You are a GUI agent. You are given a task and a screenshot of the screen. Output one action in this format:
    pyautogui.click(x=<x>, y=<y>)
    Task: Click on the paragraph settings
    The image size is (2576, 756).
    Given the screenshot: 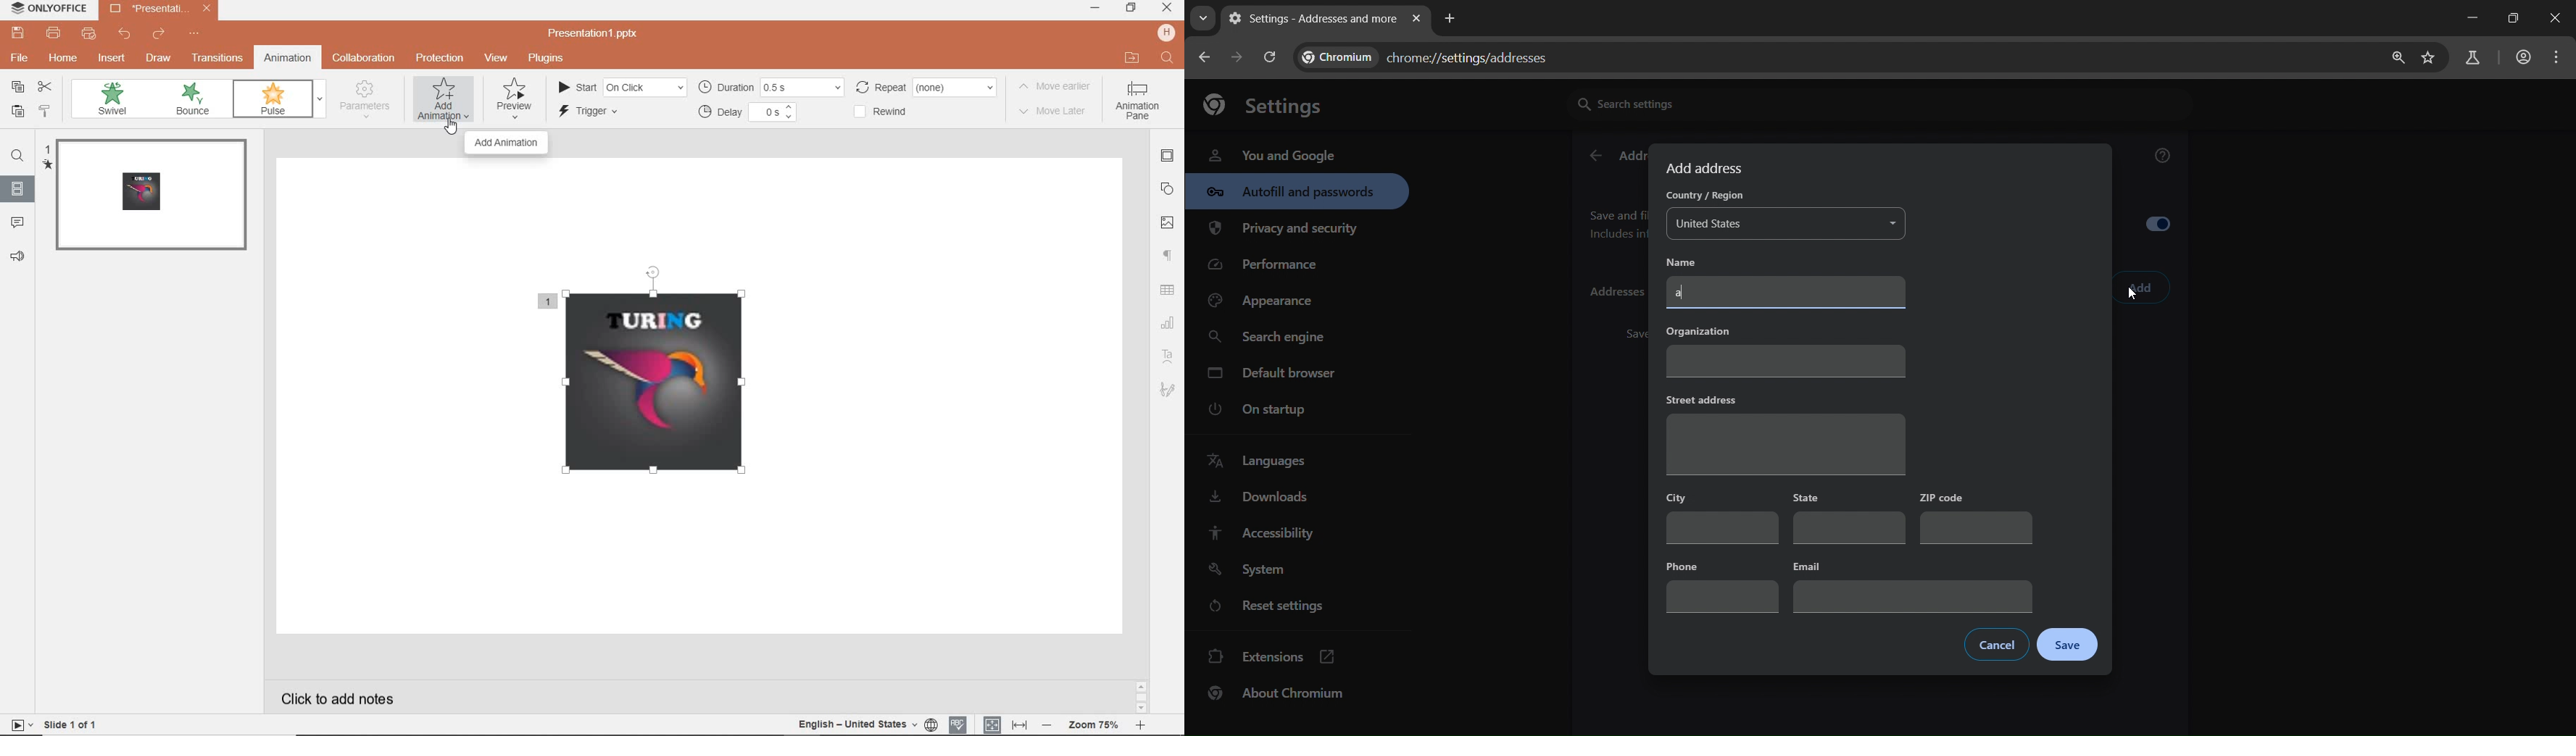 What is the action you would take?
    pyautogui.click(x=1170, y=255)
    